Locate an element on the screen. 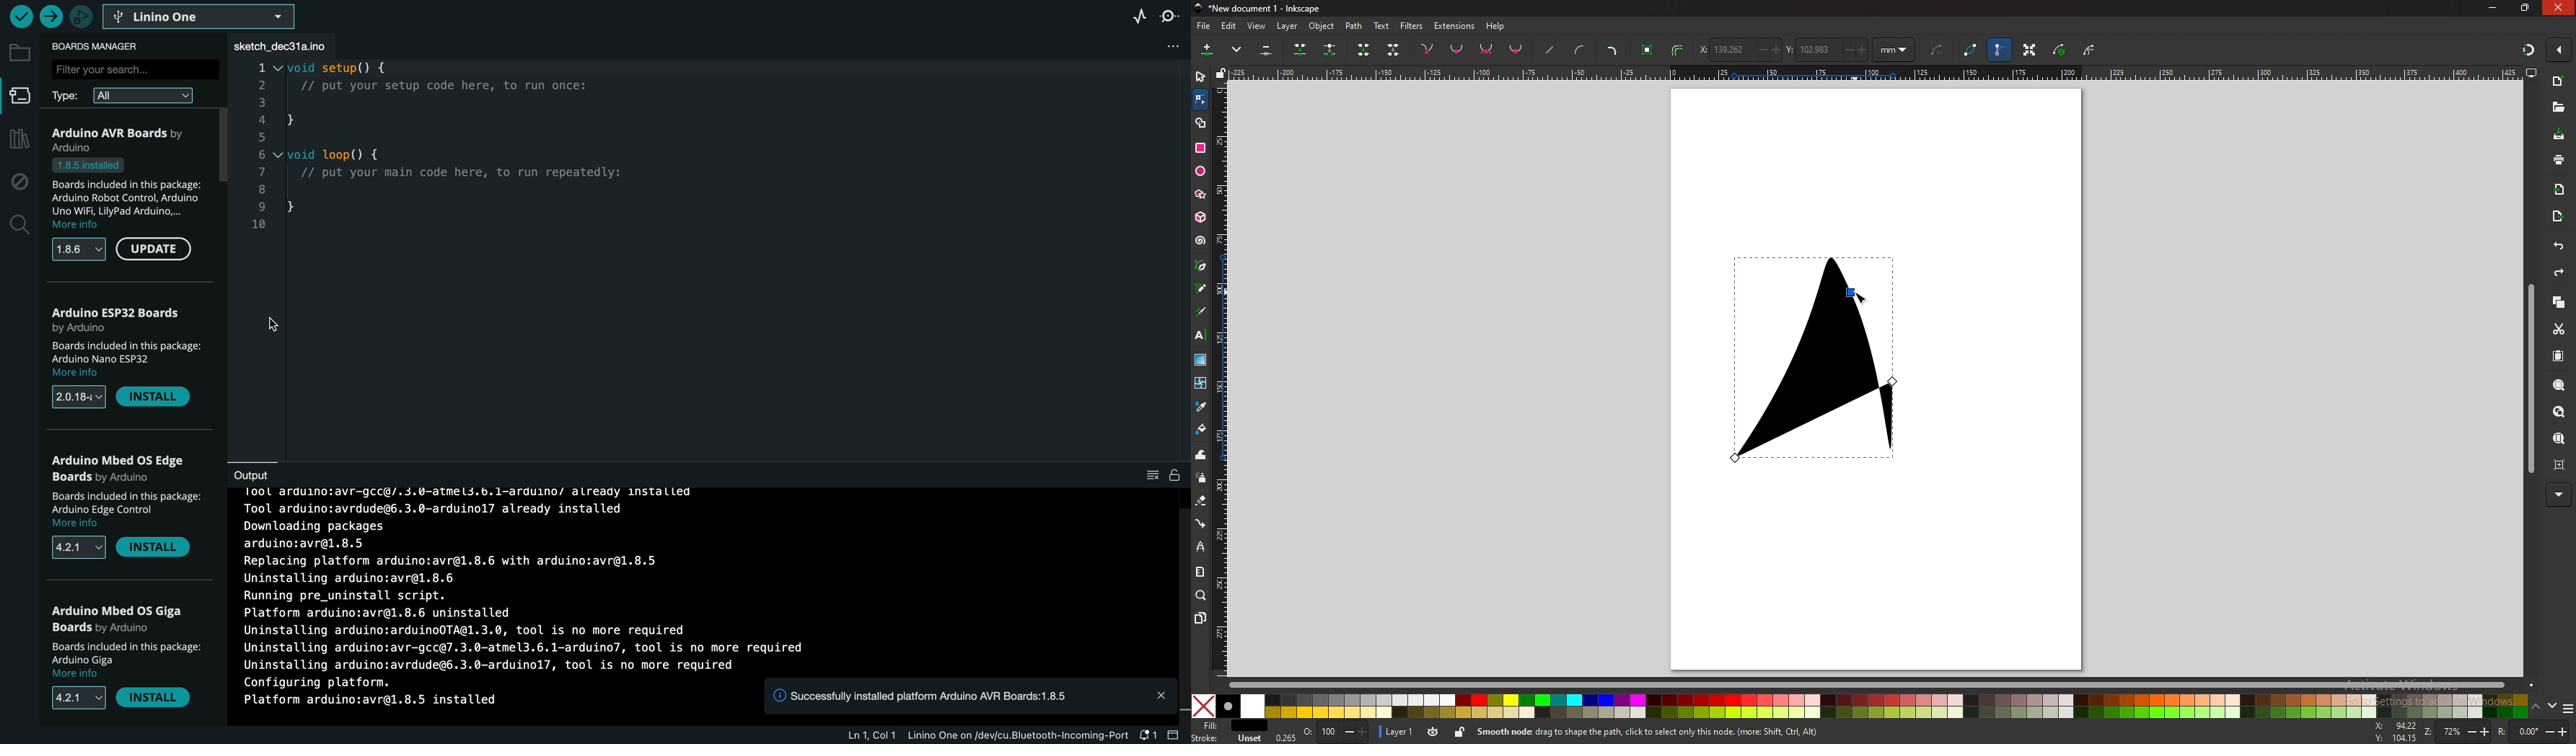 This screenshot has width=2576, height=756. next path effect parameter is located at coordinates (1938, 50).